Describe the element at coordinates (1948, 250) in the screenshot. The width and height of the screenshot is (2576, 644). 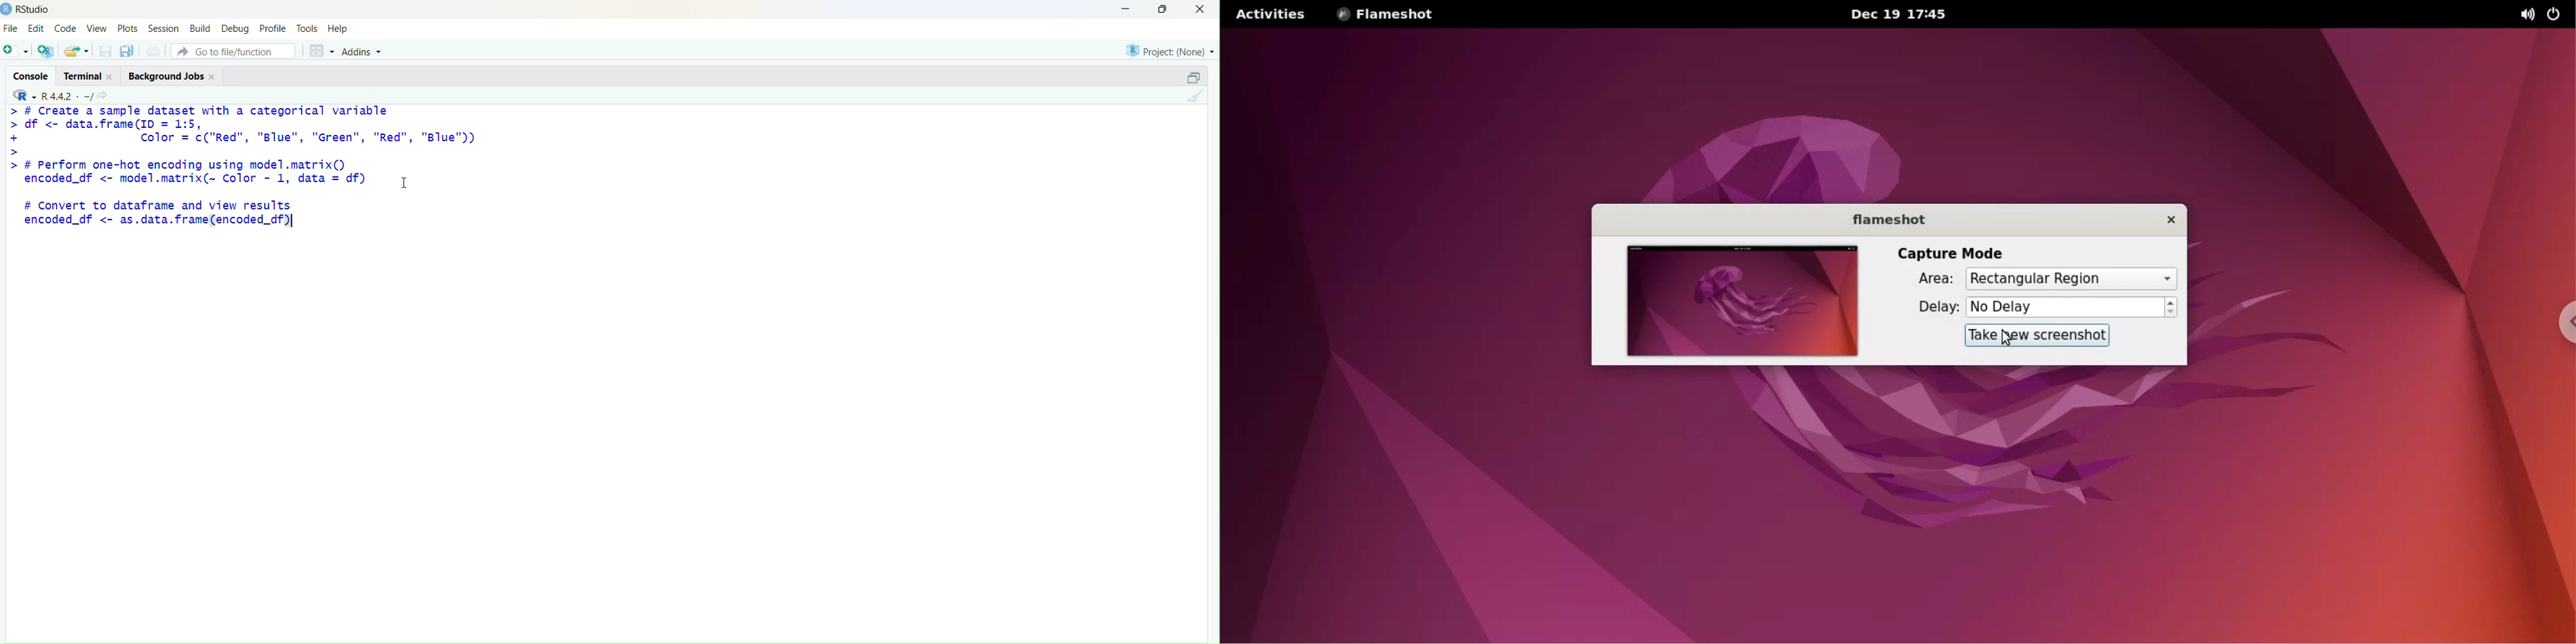
I see `capture mode ` at that location.